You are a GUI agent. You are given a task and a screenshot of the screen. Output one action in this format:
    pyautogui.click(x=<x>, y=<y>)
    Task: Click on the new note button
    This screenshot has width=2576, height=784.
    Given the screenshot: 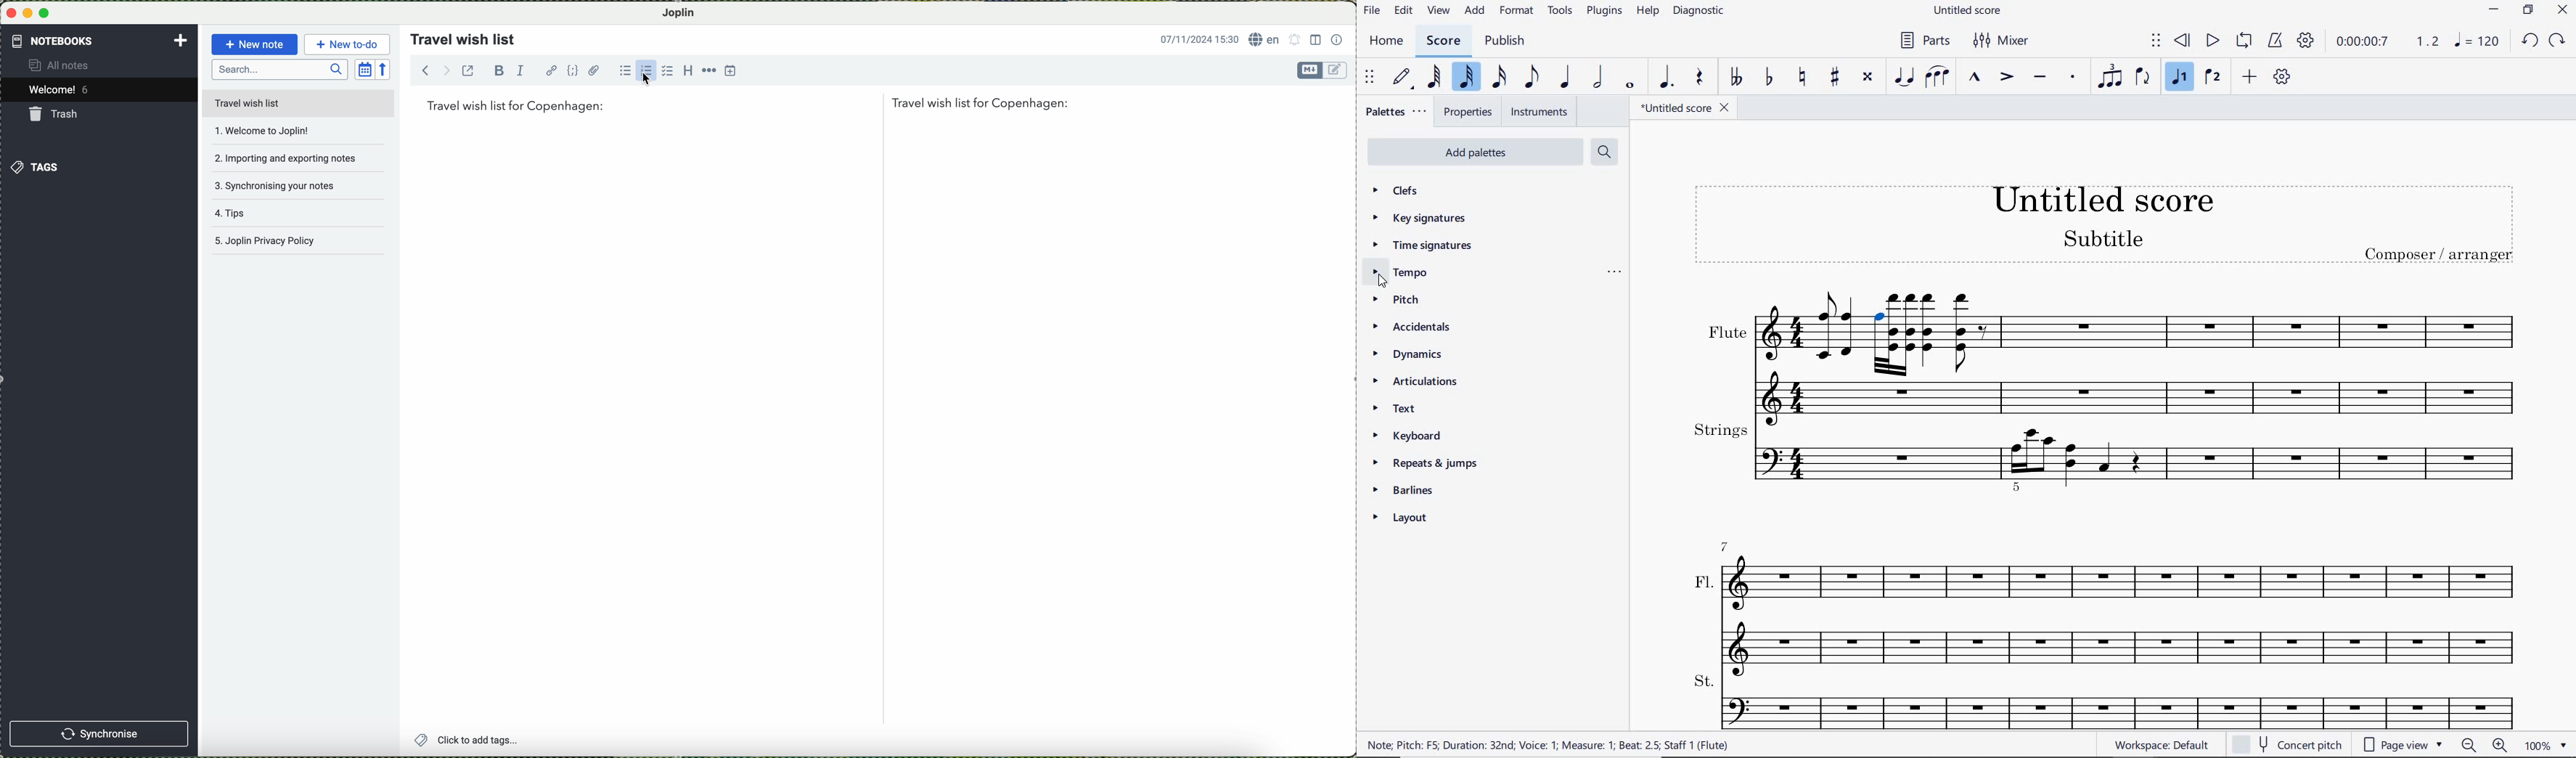 What is the action you would take?
    pyautogui.click(x=253, y=44)
    